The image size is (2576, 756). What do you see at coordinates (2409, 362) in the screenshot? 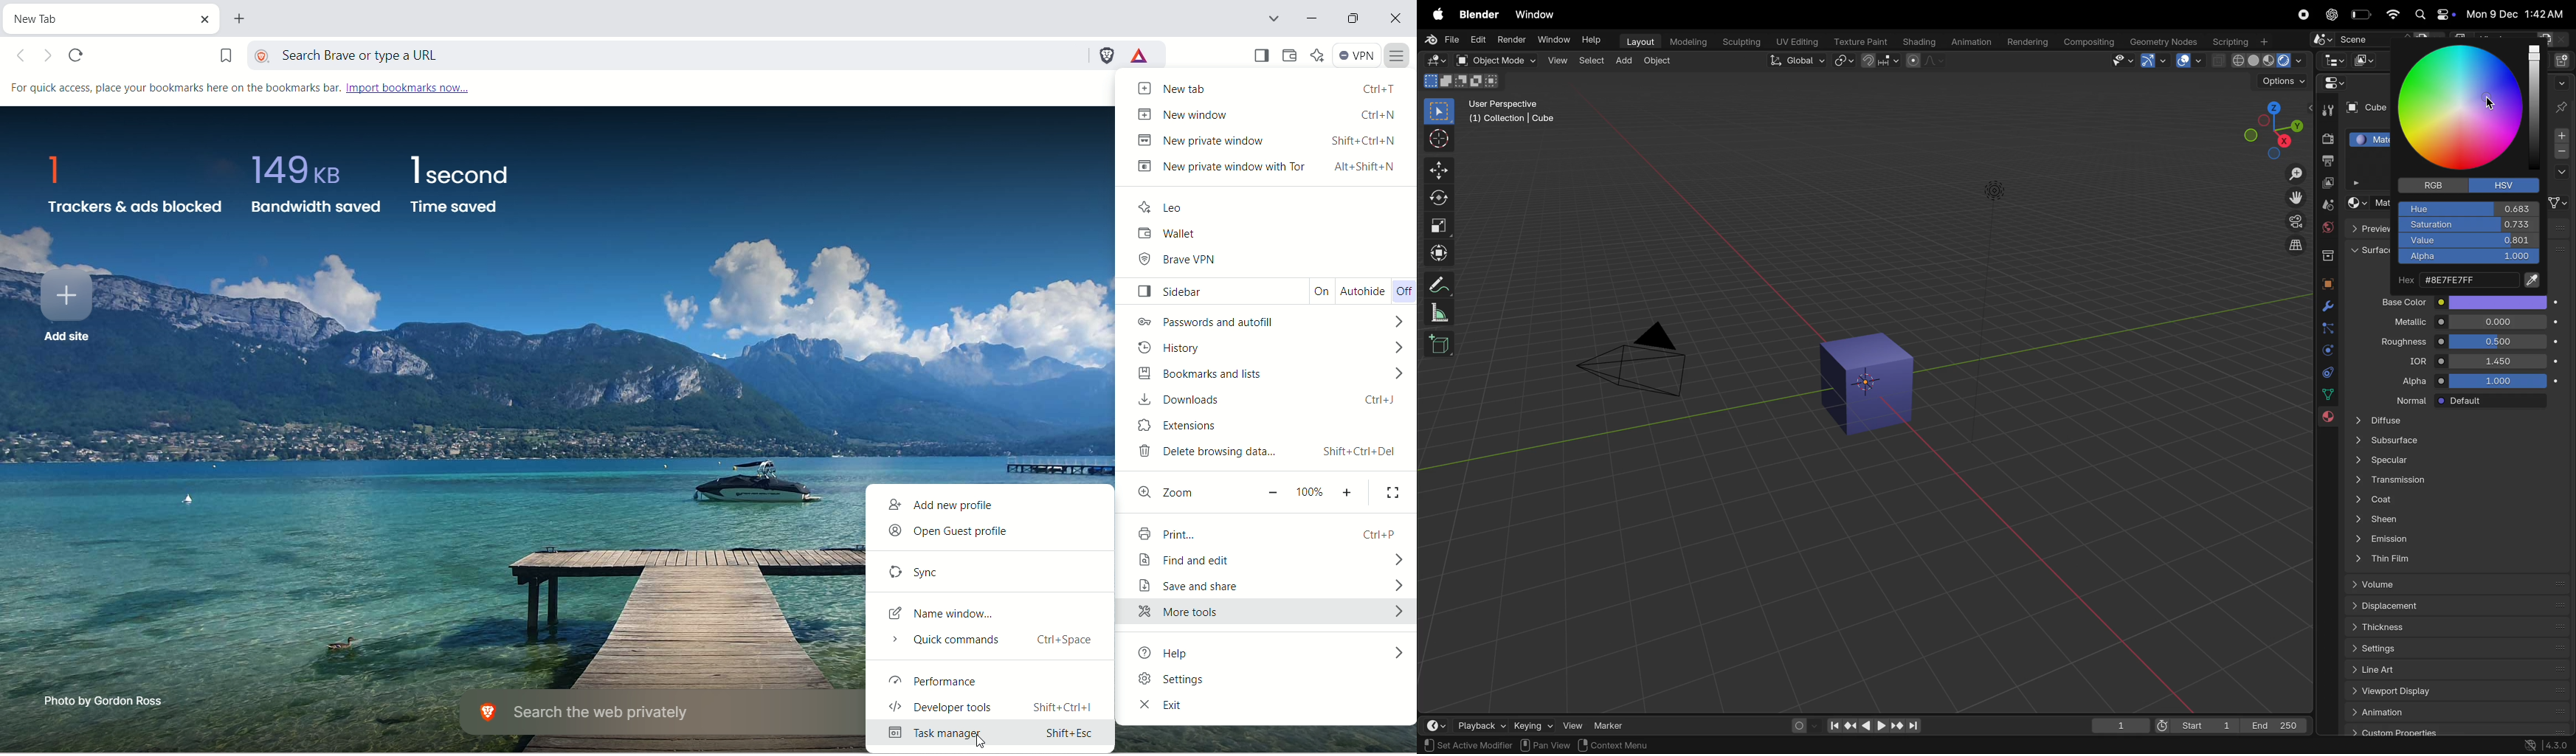
I see `idr` at bounding box center [2409, 362].